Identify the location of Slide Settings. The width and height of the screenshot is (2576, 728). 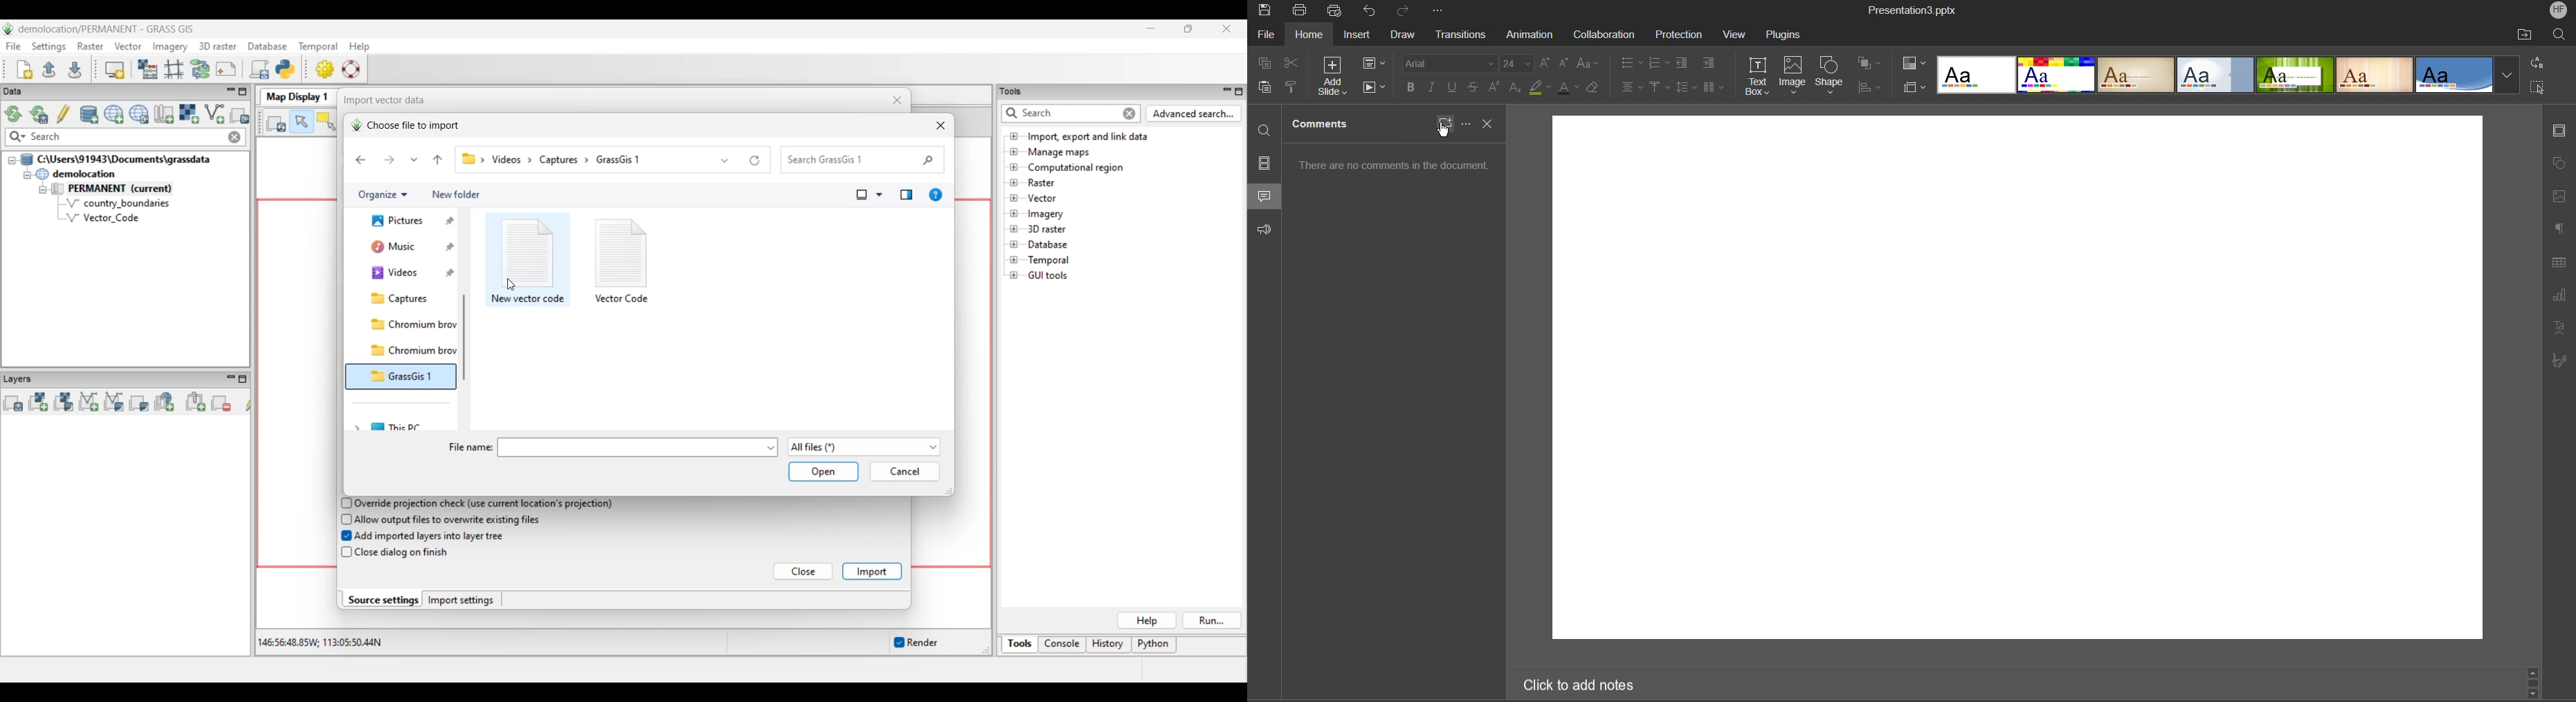
(1374, 63).